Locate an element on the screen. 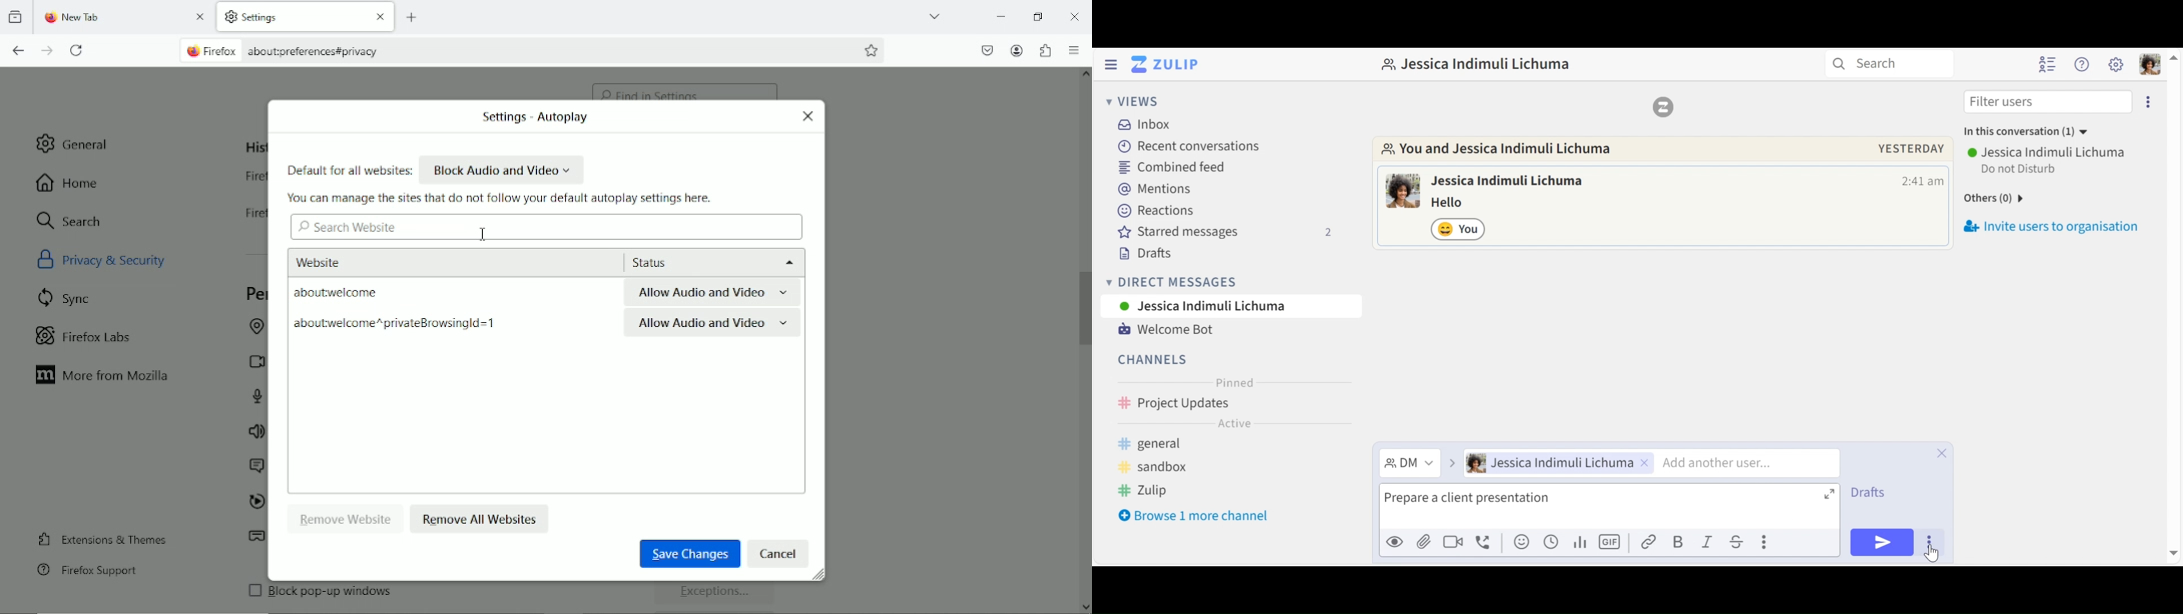 Image resolution: width=2184 pixels, height=616 pixels. extensions is located at coordinates (1045, 50).